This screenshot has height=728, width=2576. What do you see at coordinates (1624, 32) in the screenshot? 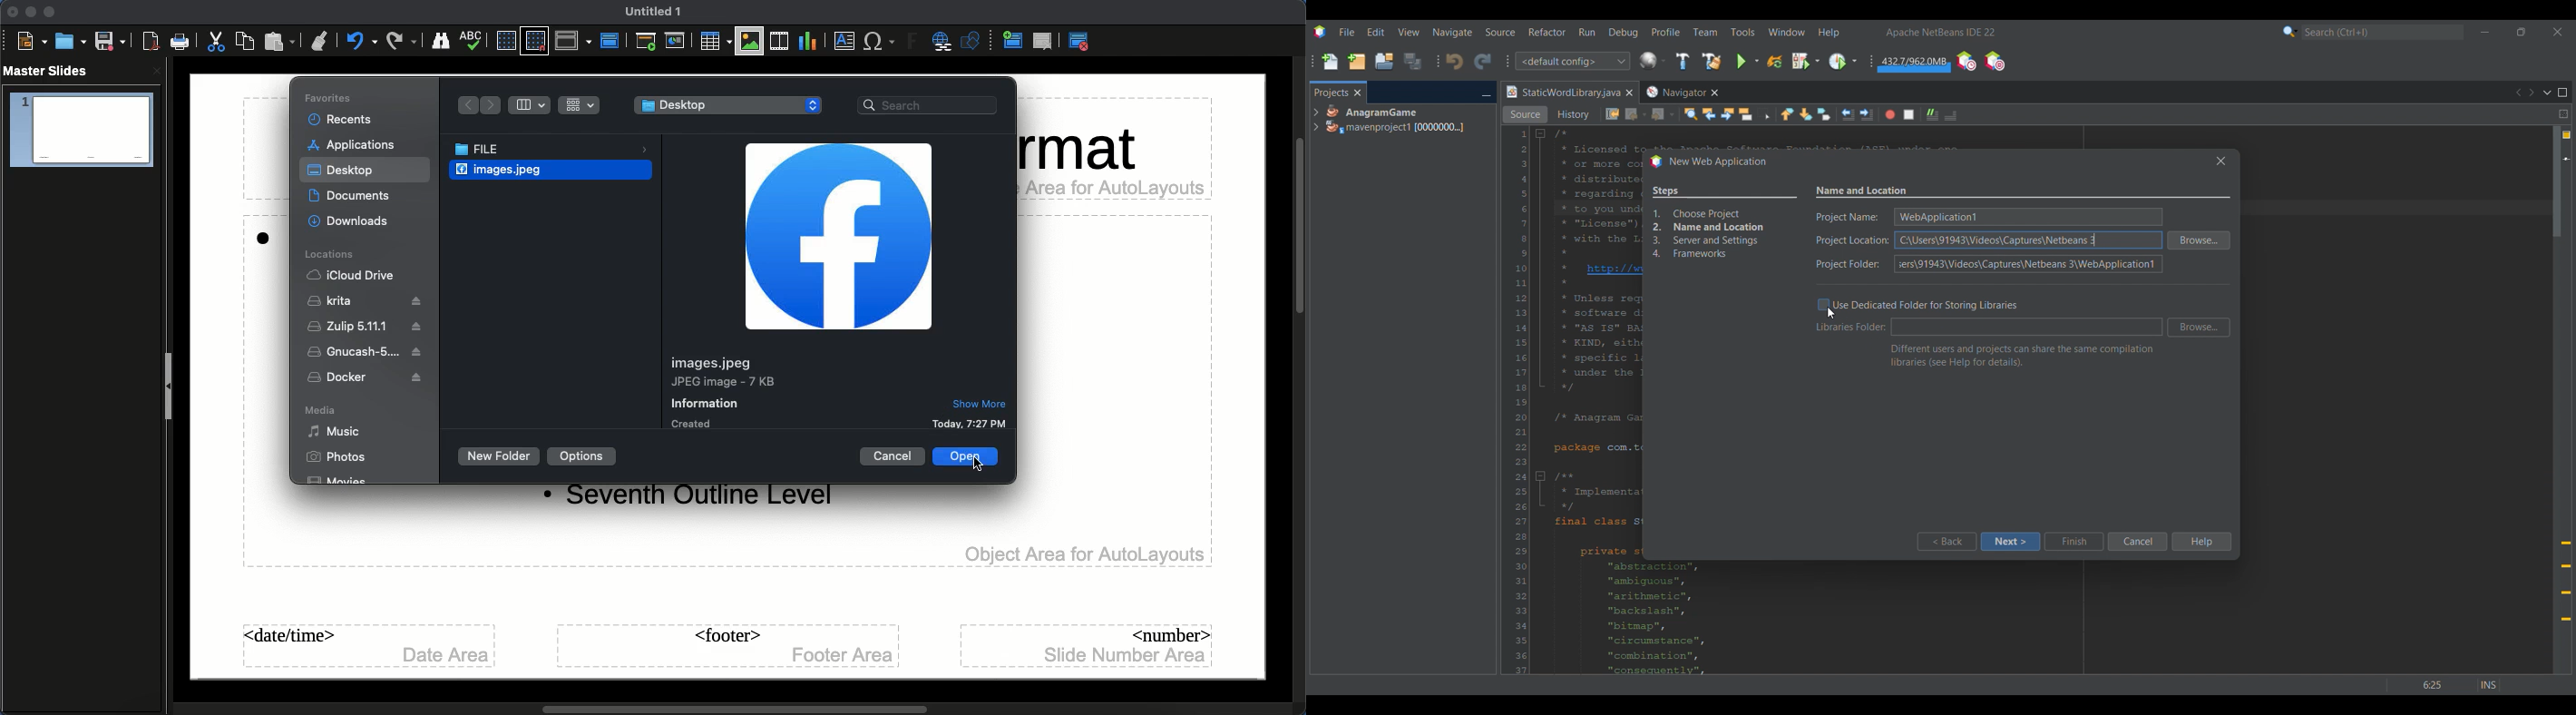
I see `Debug menu` at bounding box center [1624, 32].